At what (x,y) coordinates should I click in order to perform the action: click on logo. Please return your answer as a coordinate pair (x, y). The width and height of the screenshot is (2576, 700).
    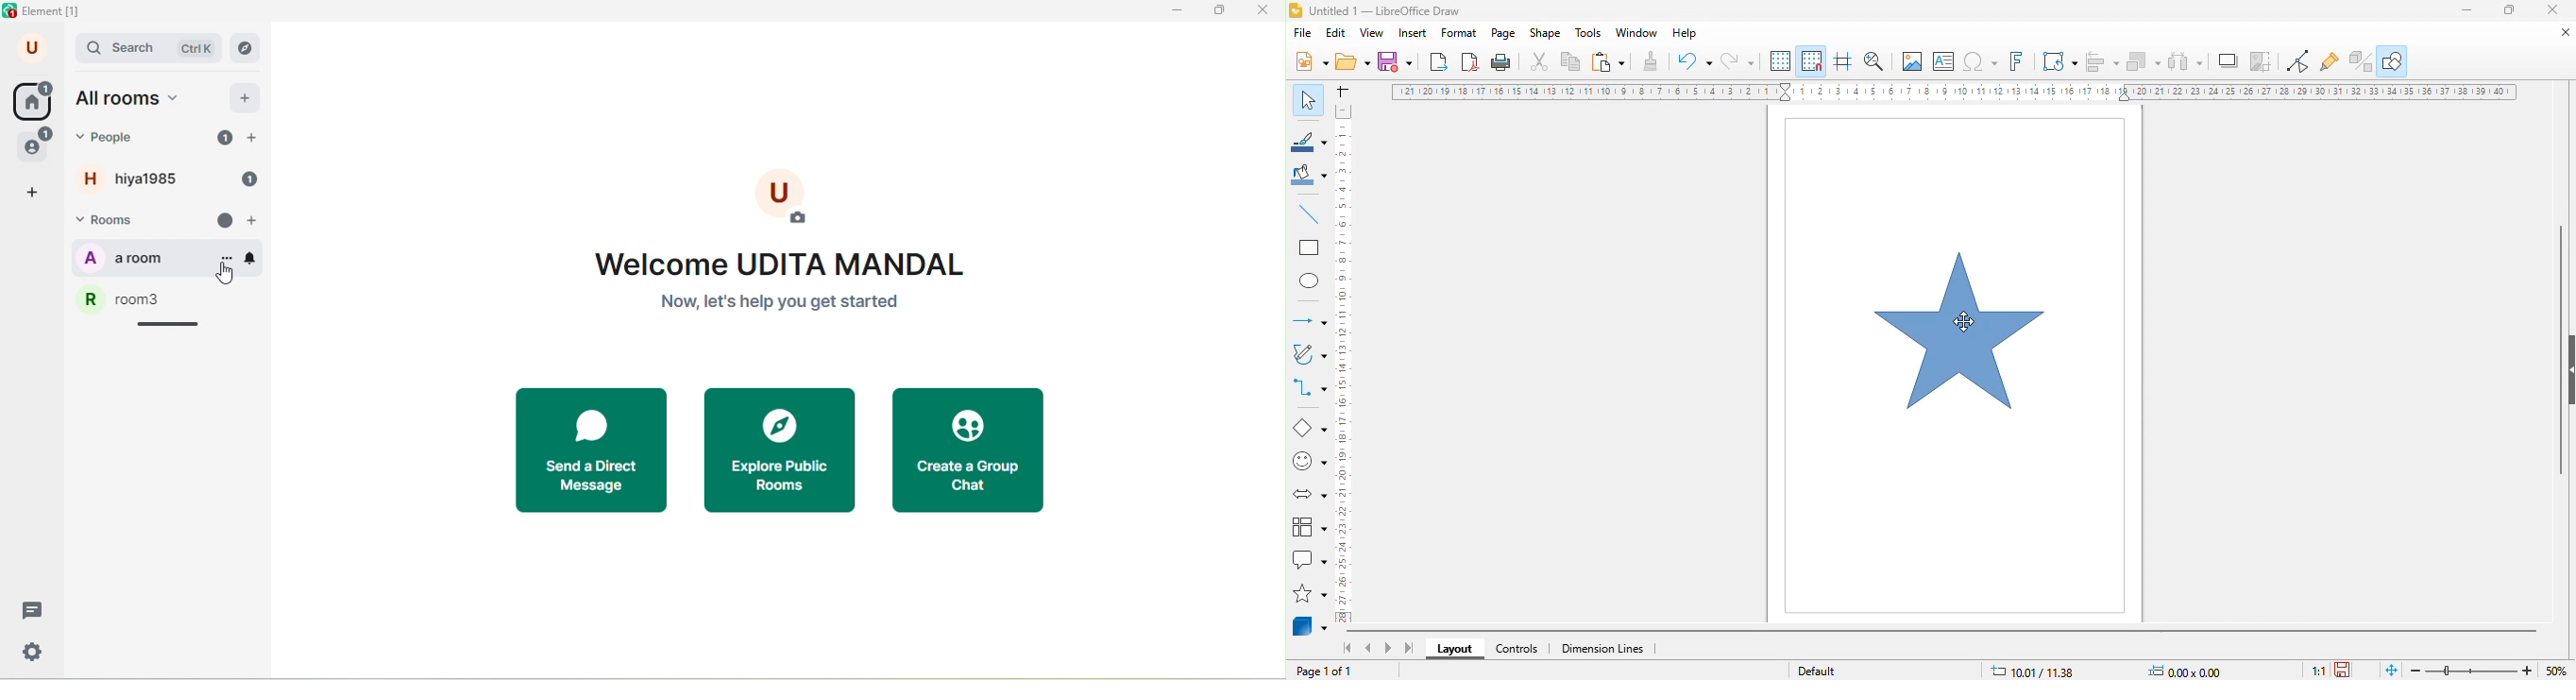
    Looking at the image, I should click on (1296, 9).